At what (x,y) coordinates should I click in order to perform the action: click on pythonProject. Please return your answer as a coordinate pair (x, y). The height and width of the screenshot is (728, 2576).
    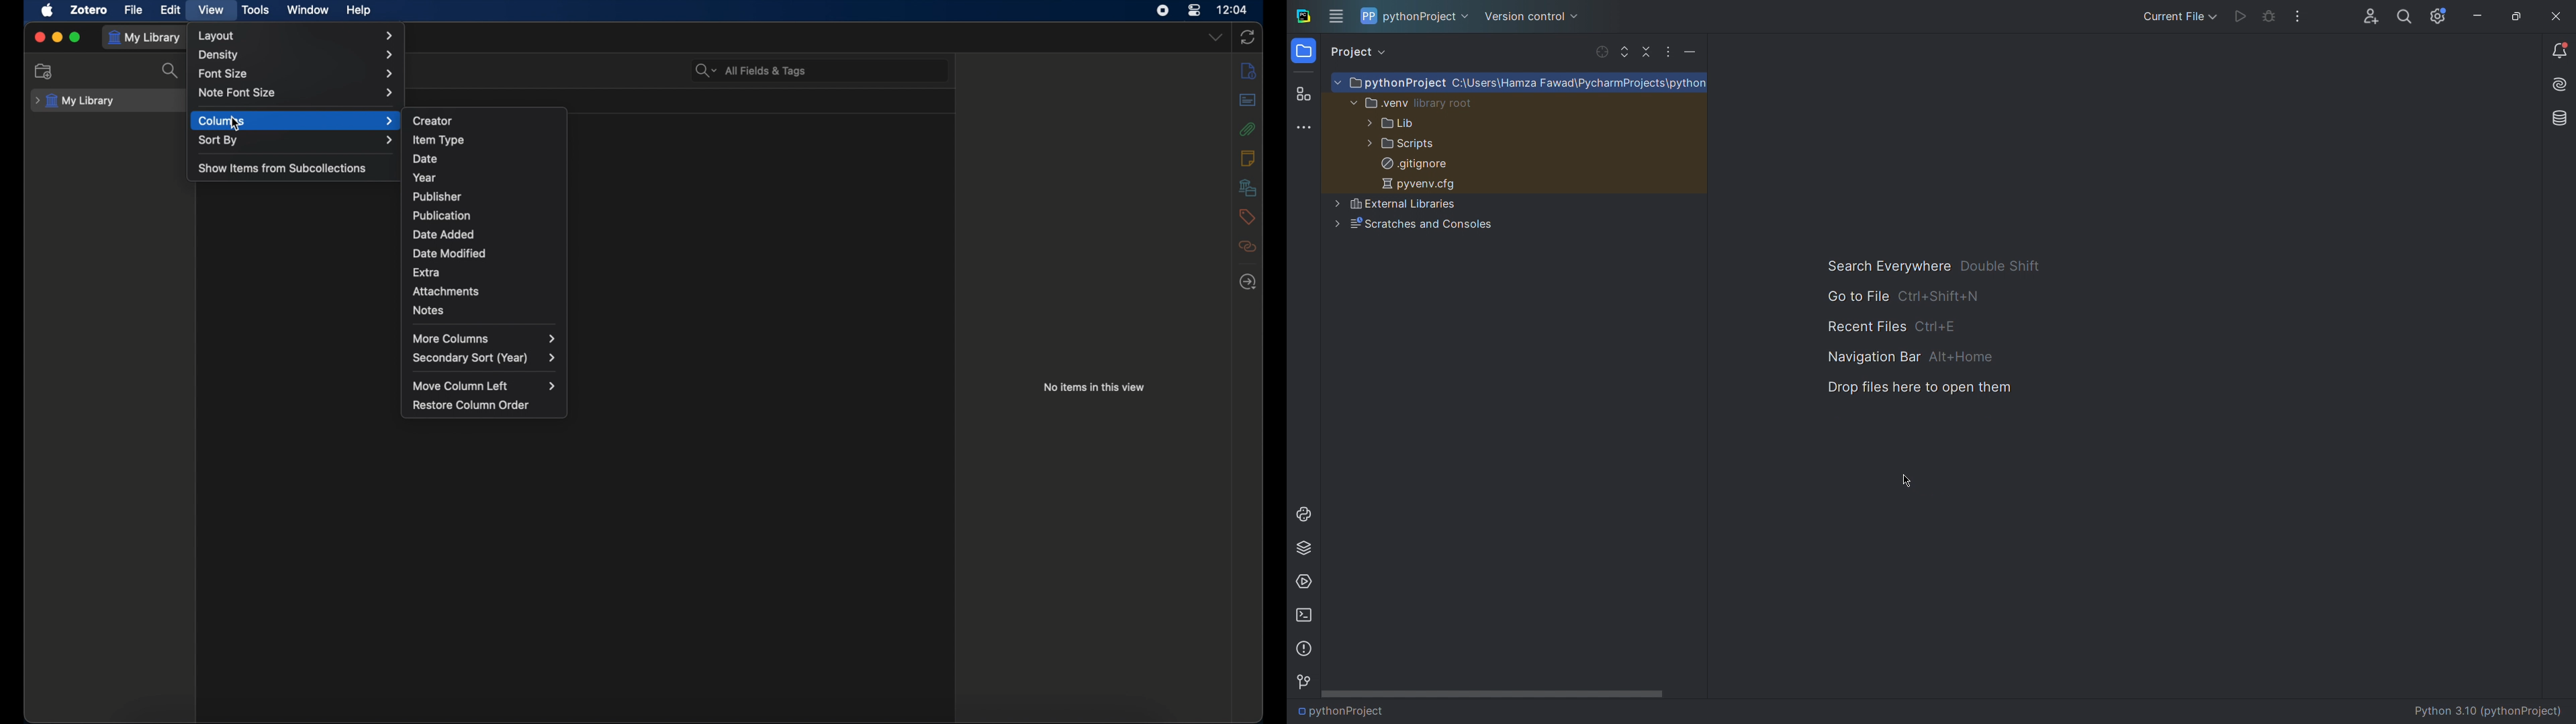
    Looking at the image, I should click on (1522, 84).